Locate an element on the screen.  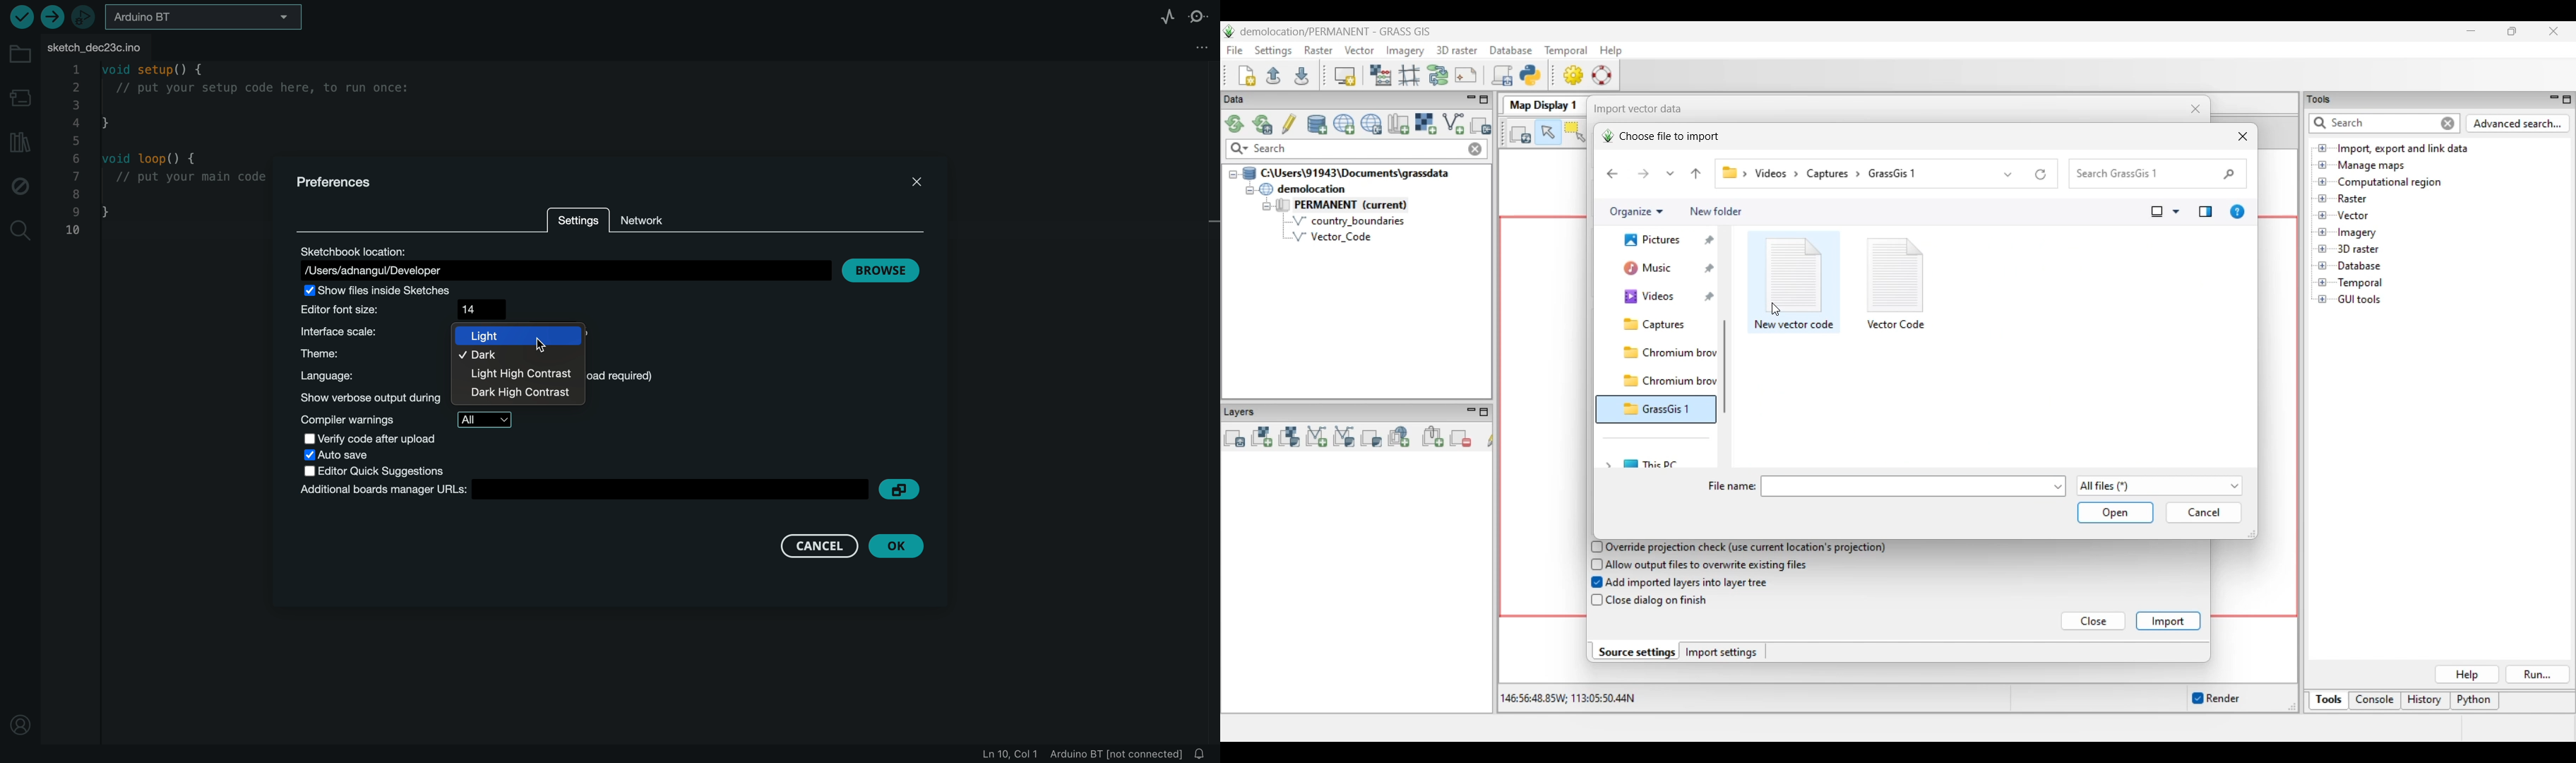
debug is located at coordinates (19, 188).